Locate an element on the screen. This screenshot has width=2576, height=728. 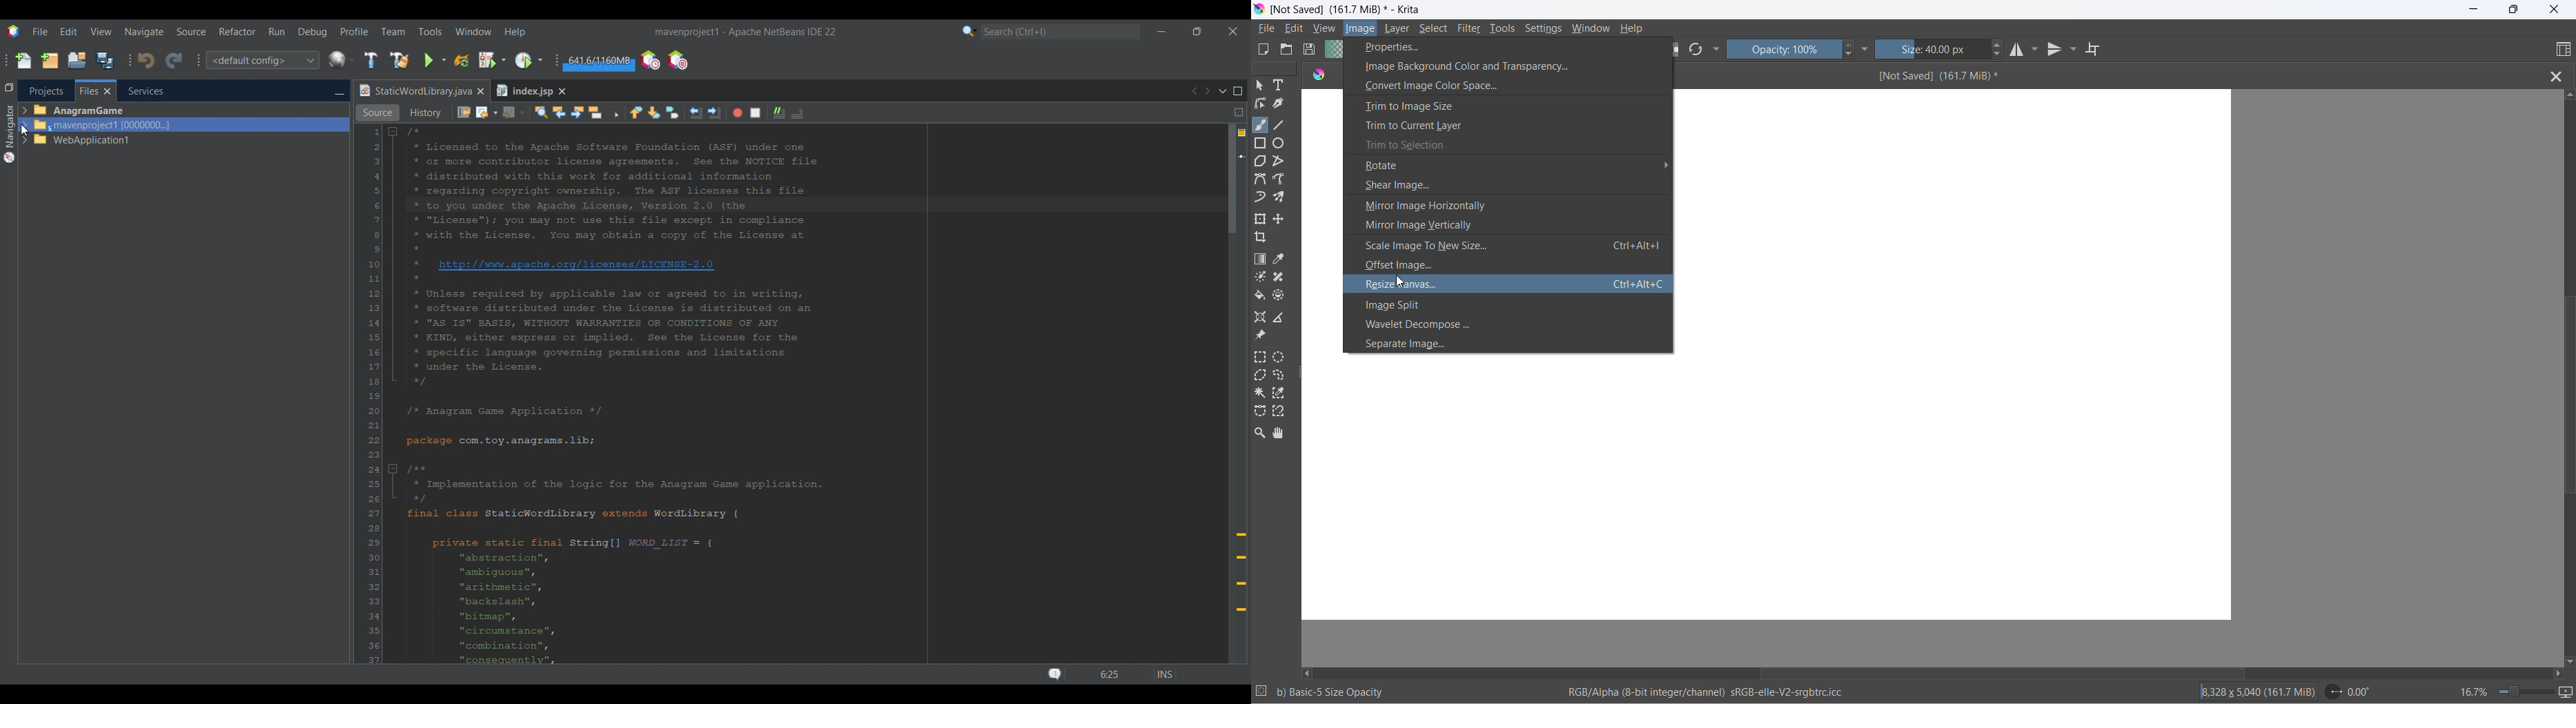
offset image is located at coordinates (1506, 266).